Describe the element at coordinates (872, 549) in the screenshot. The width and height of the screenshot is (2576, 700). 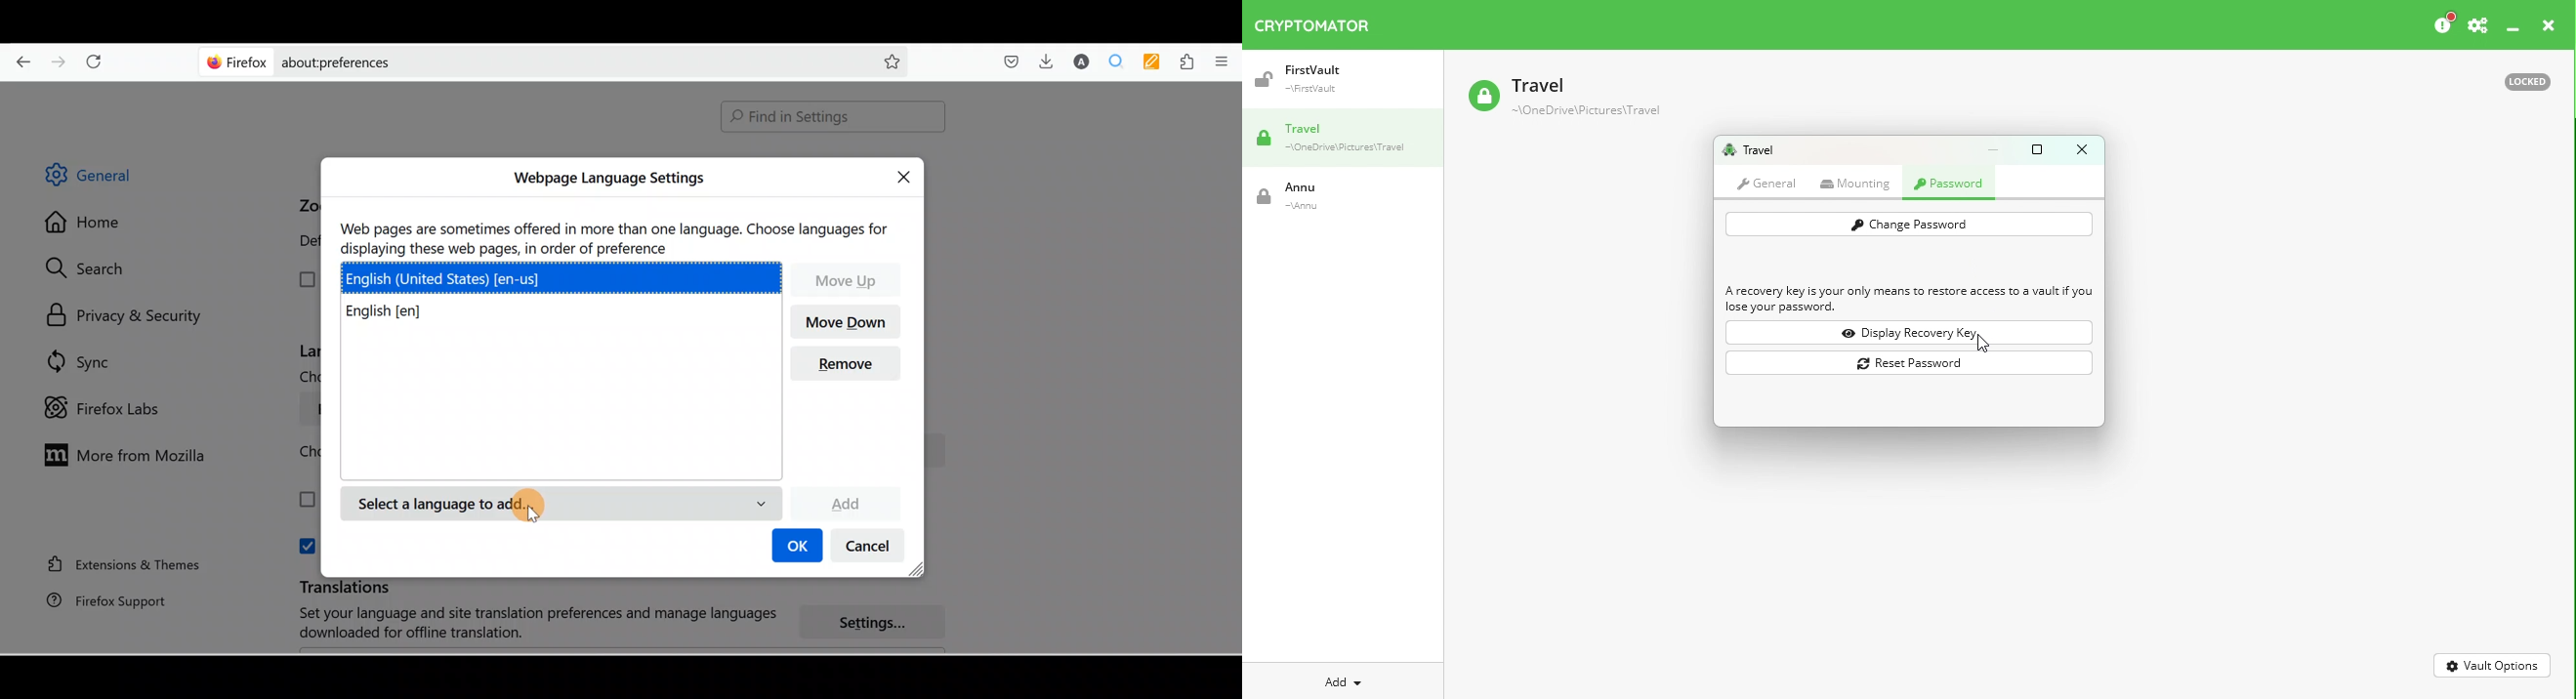
I see `Cancel` at that location.